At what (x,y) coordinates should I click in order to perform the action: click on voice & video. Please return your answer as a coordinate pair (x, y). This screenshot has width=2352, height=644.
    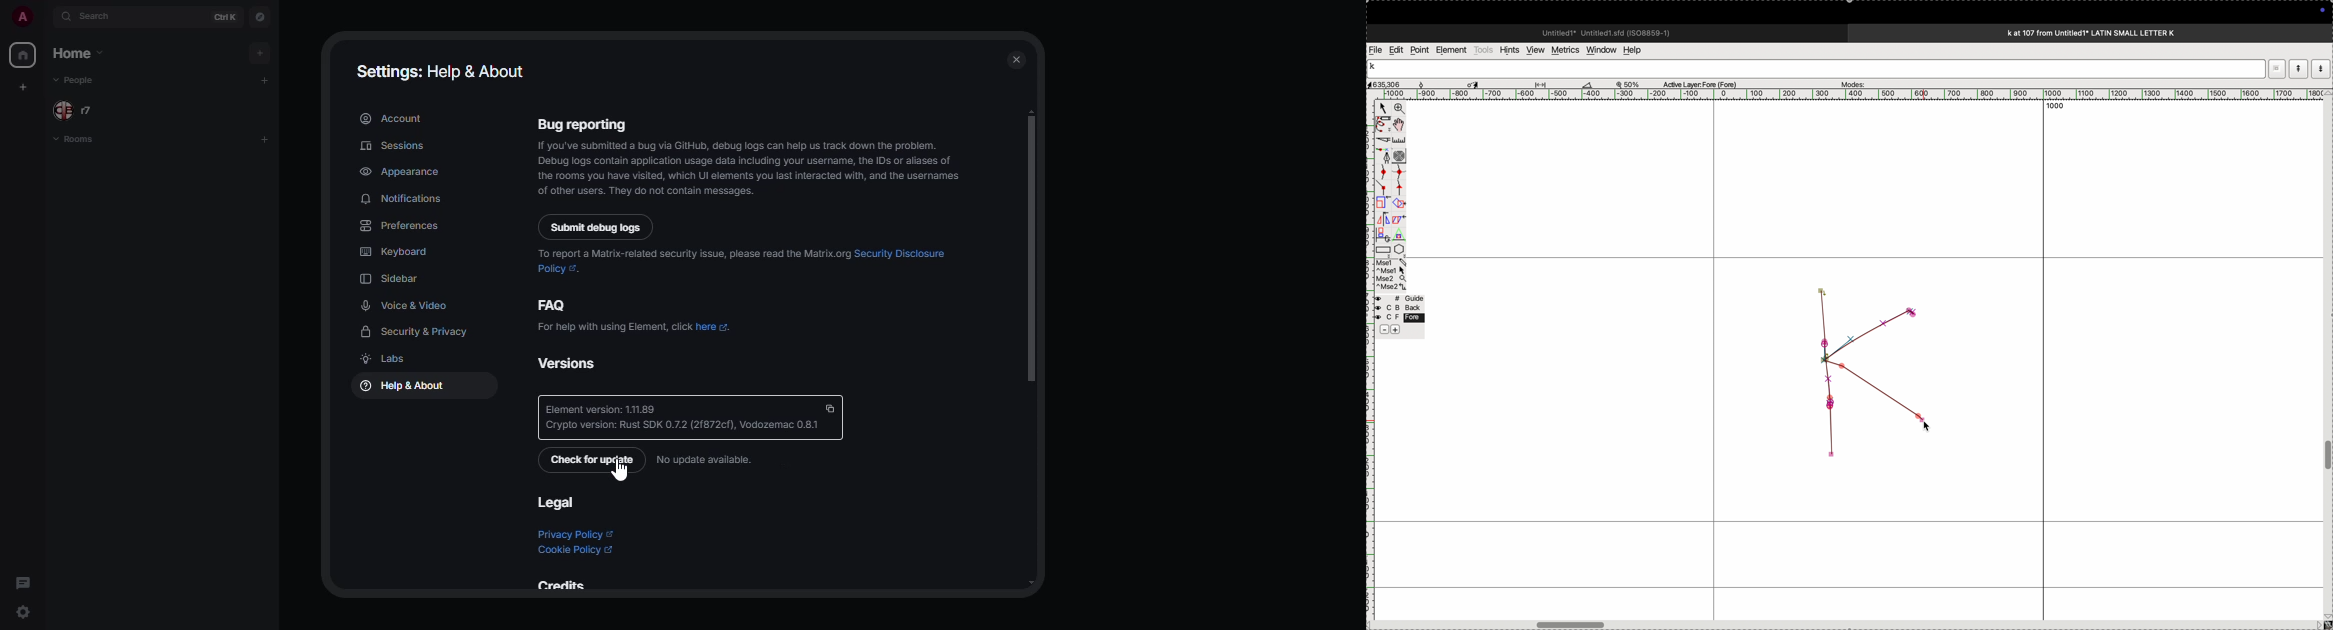
    Looking at the image, I should click on (409, 305).